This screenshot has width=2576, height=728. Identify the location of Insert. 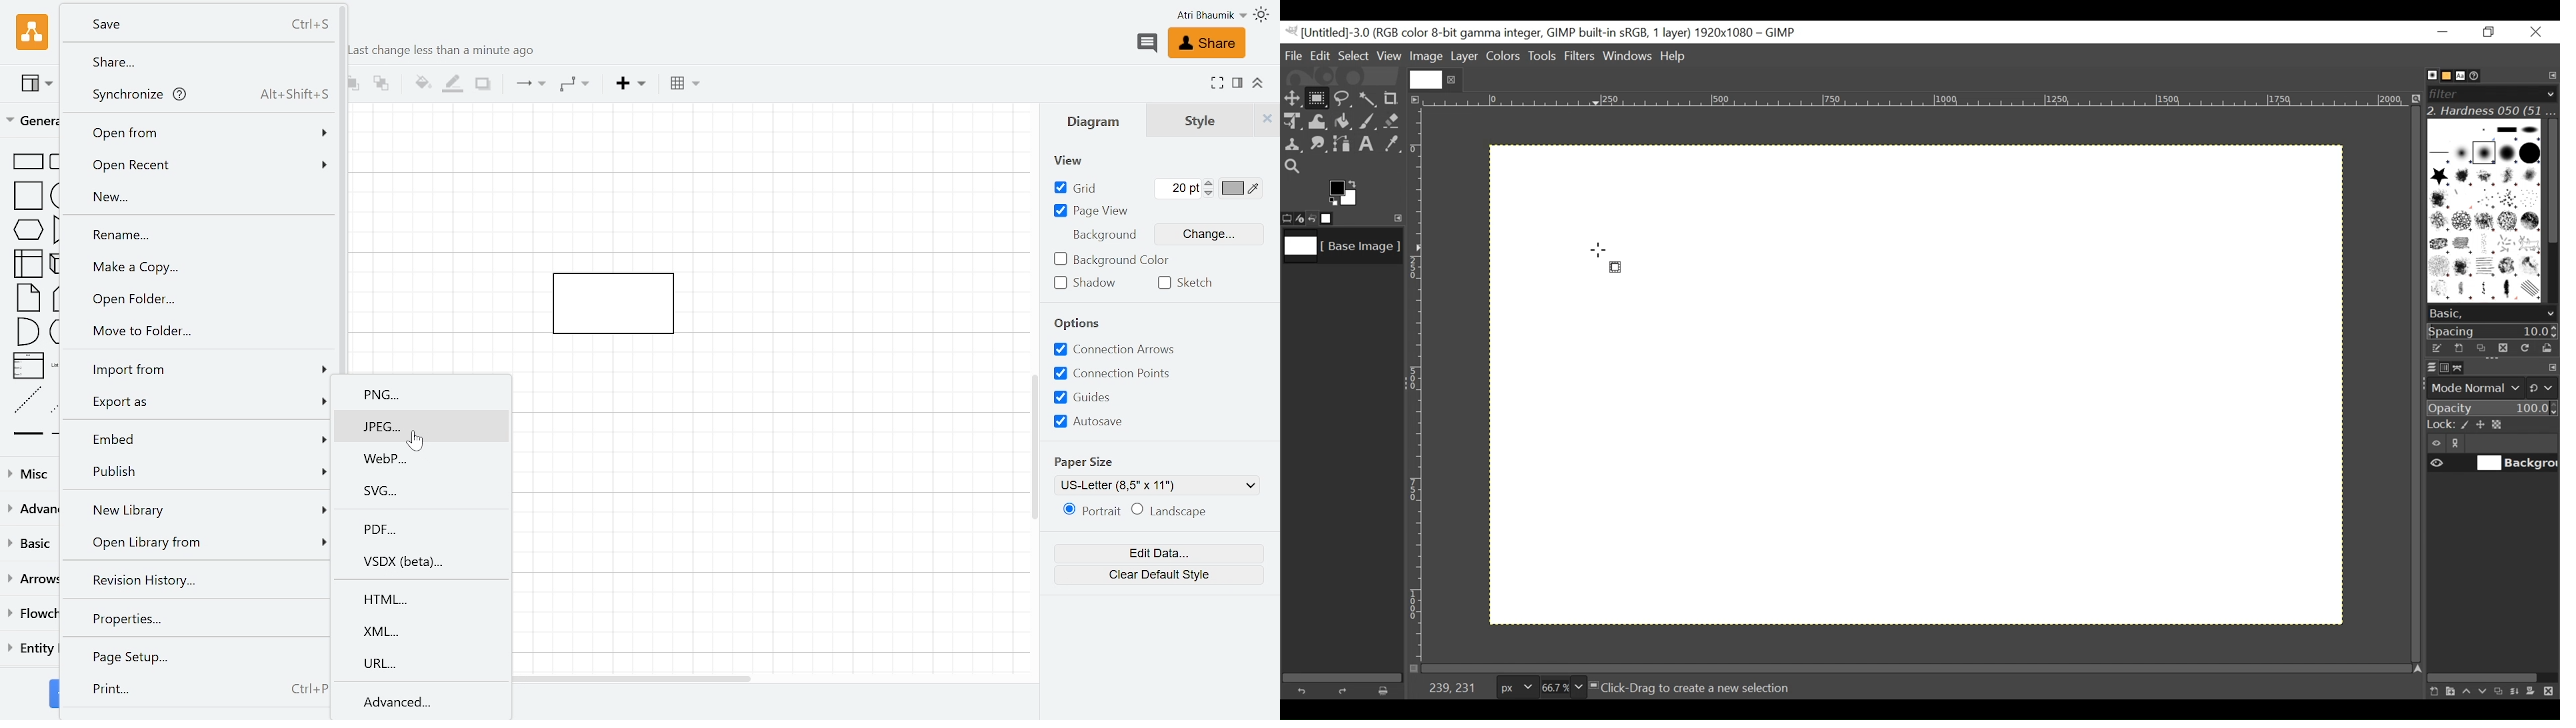
(630, 84).